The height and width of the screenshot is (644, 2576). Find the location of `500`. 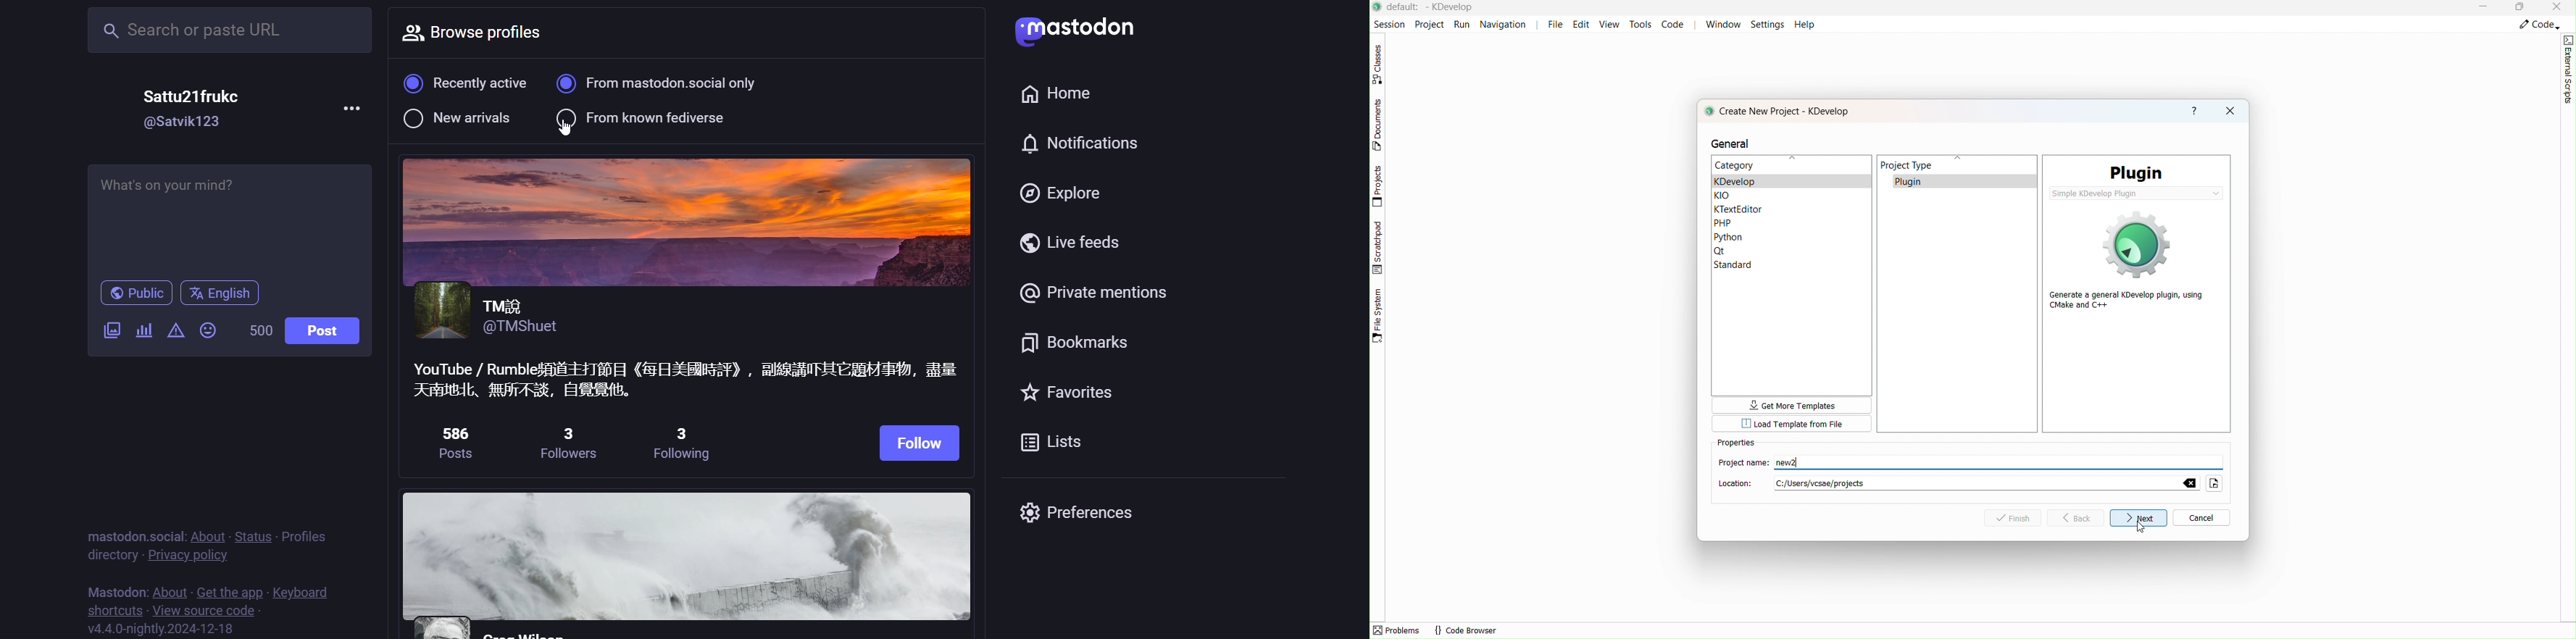

500 is located at coordinates (251, 329).